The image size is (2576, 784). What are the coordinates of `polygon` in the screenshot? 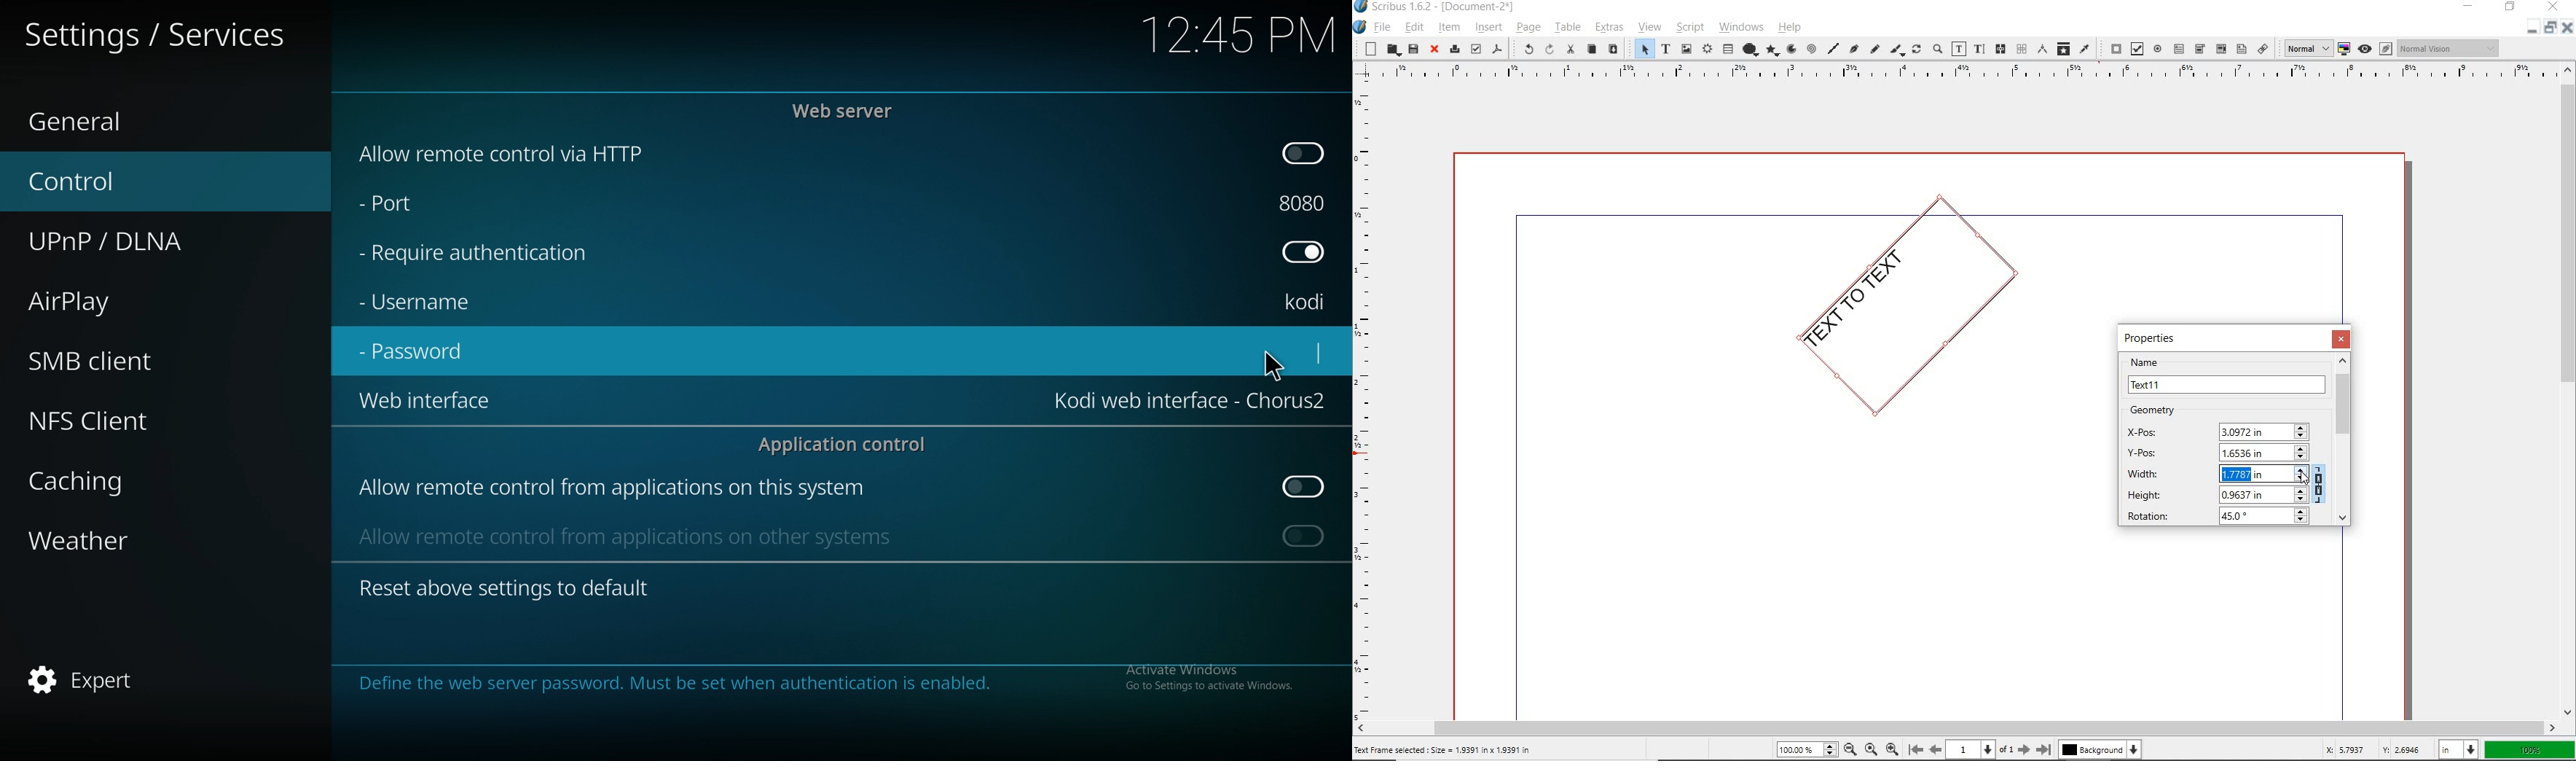 It's located at (1772, 51).